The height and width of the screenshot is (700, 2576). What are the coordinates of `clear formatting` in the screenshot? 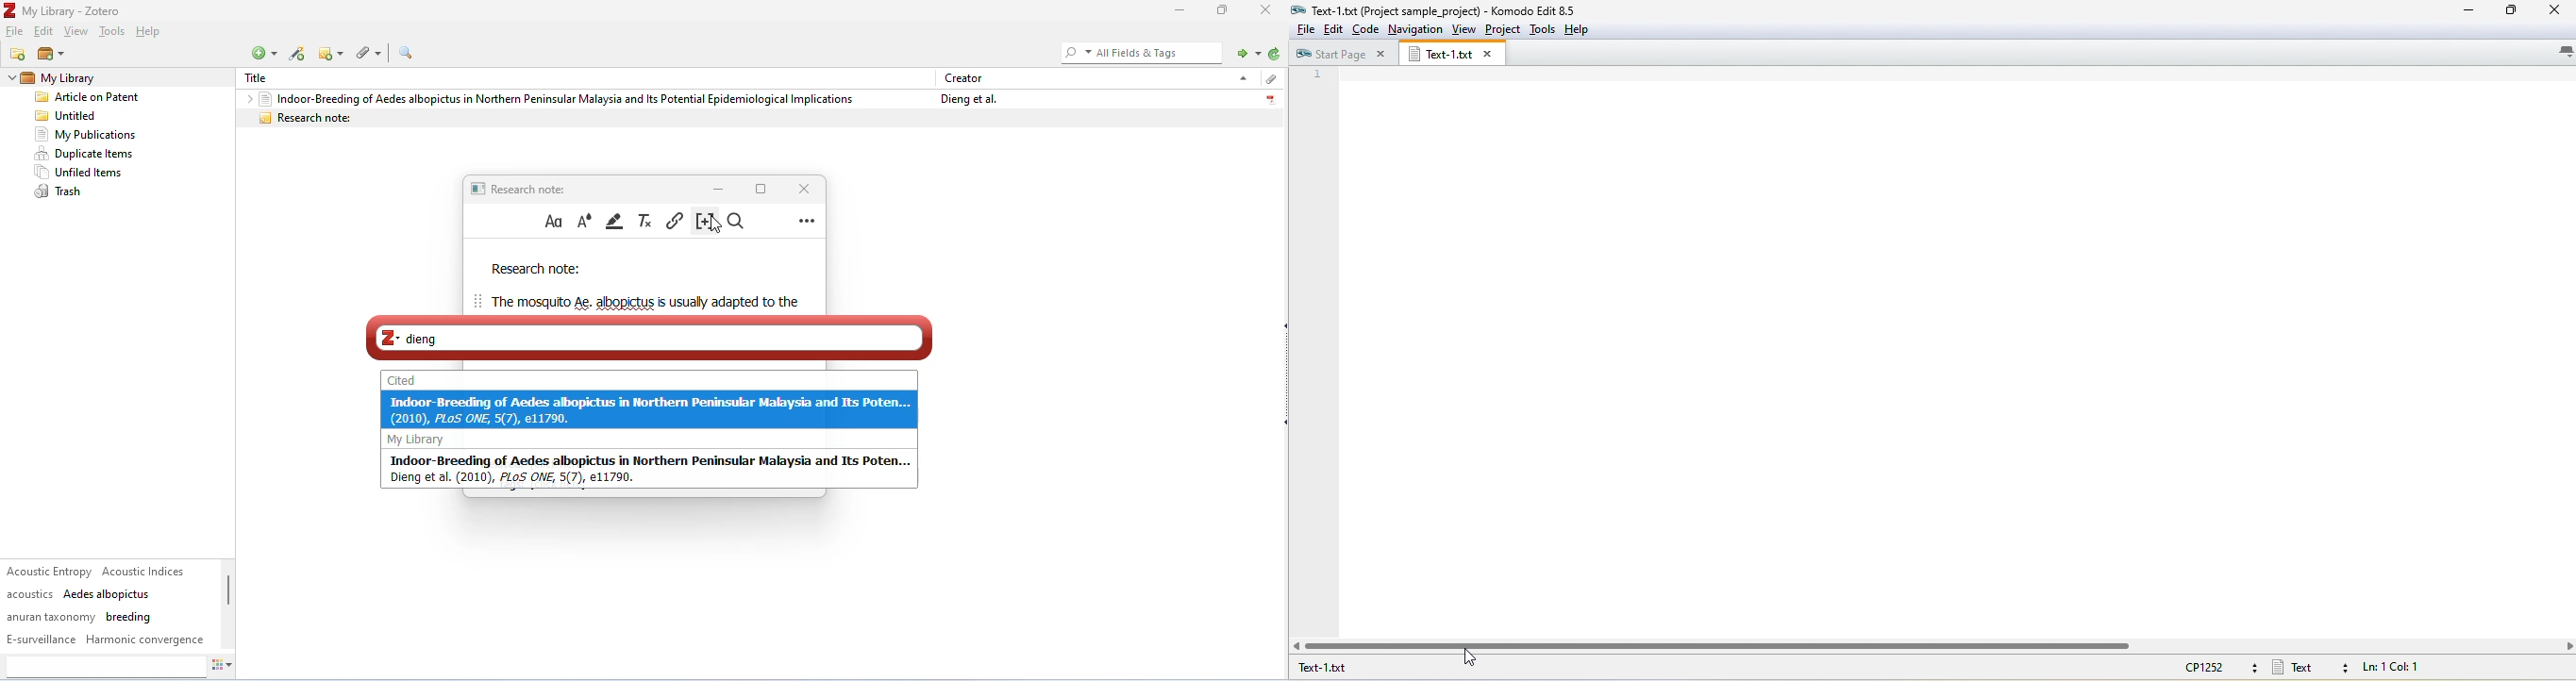 It's located at (646, 221).